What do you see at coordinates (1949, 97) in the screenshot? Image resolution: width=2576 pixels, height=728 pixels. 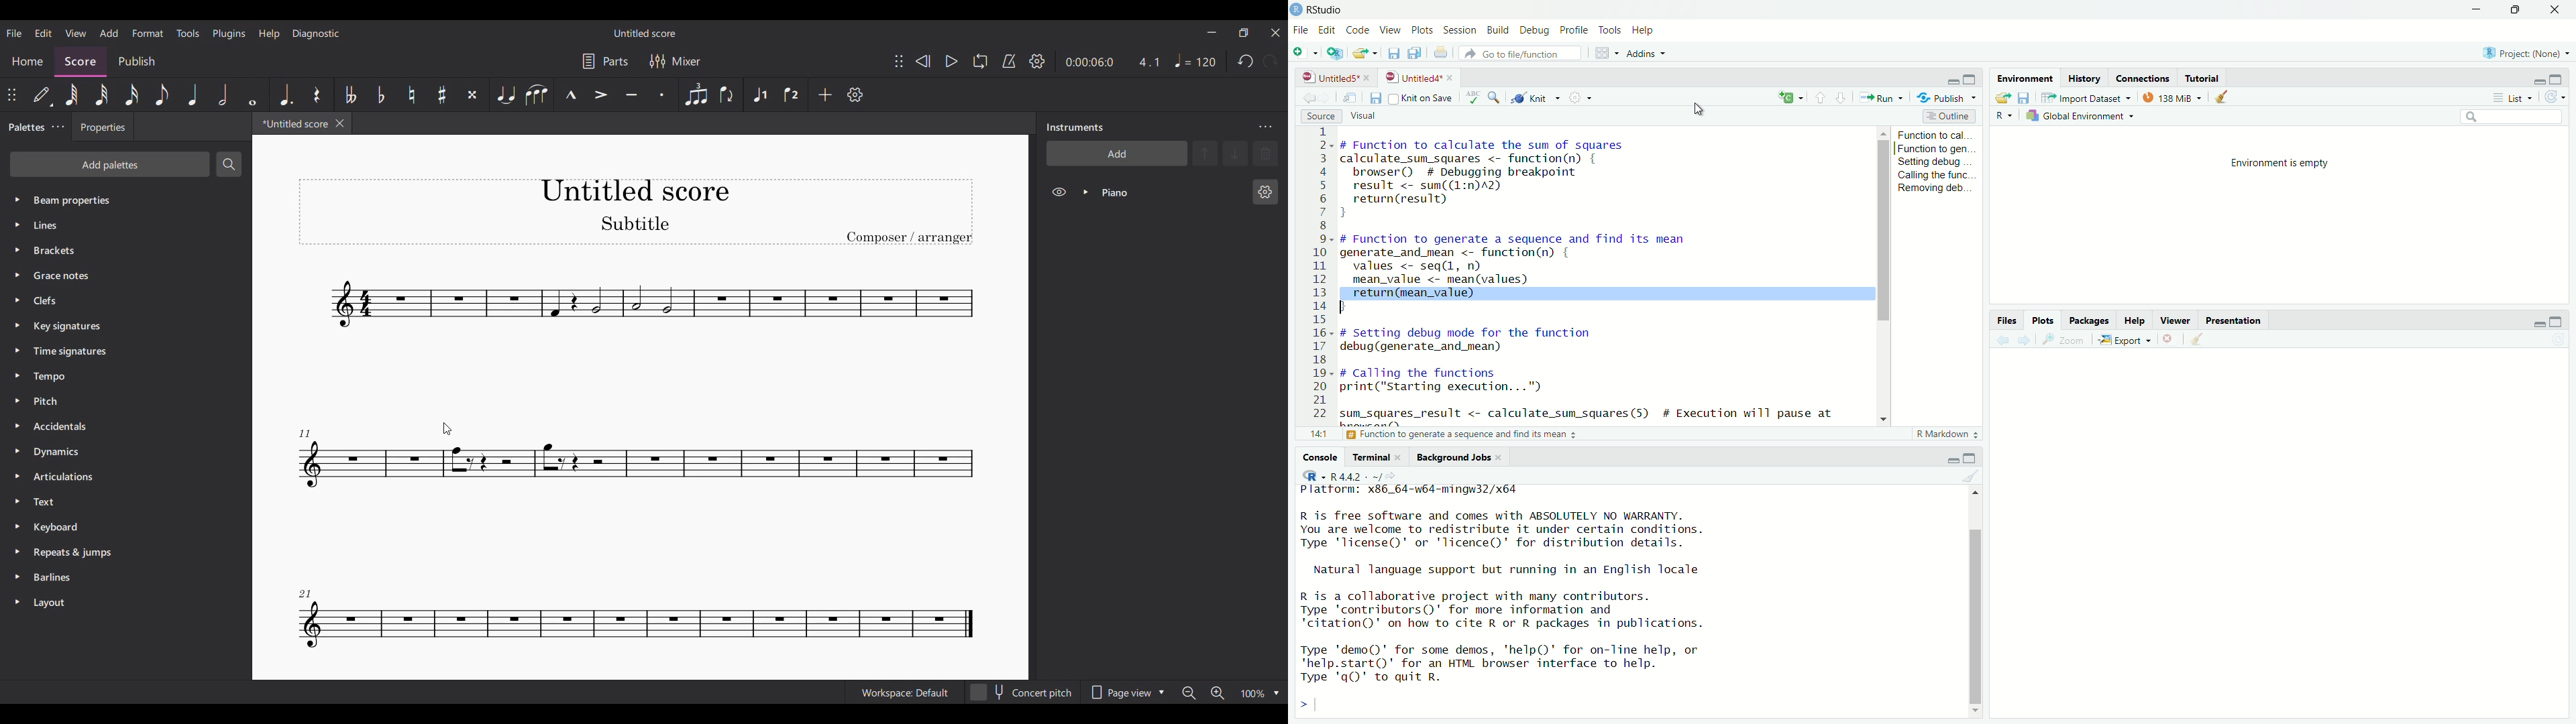 I see `publish` at bounding box center [1949, 97].